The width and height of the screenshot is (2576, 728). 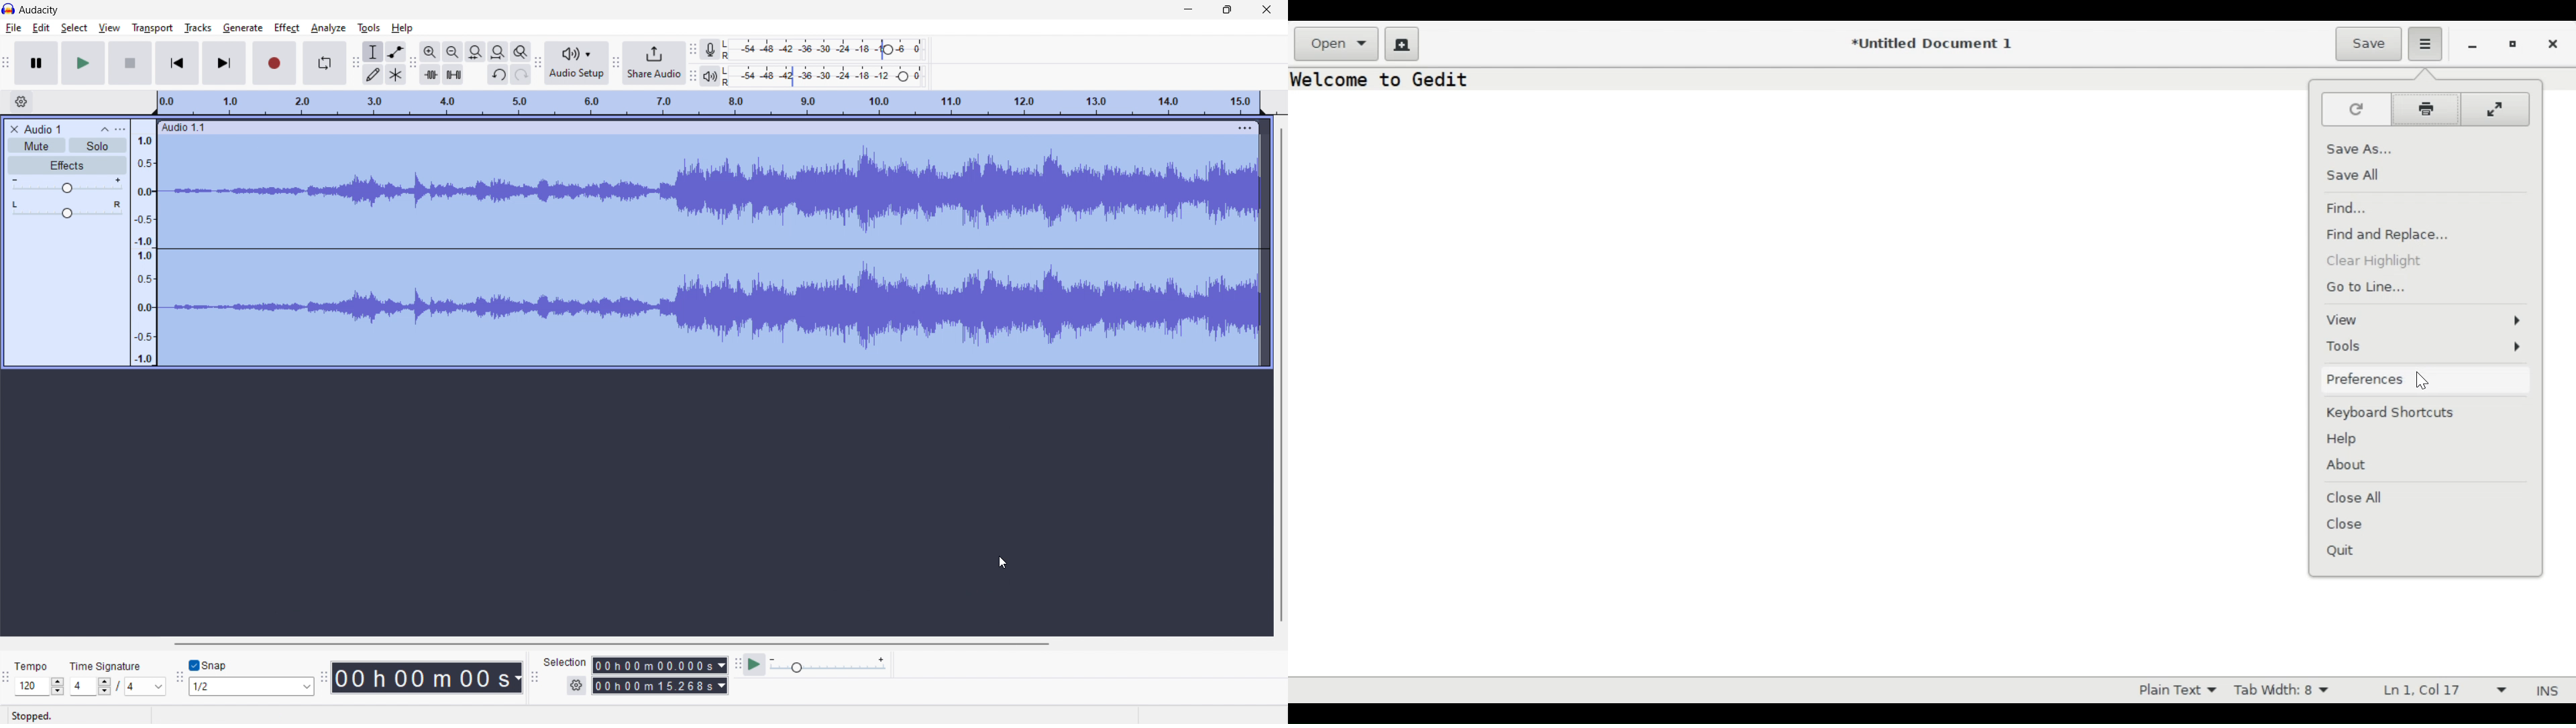 I want to click on redo, so click(x=520, y=74).